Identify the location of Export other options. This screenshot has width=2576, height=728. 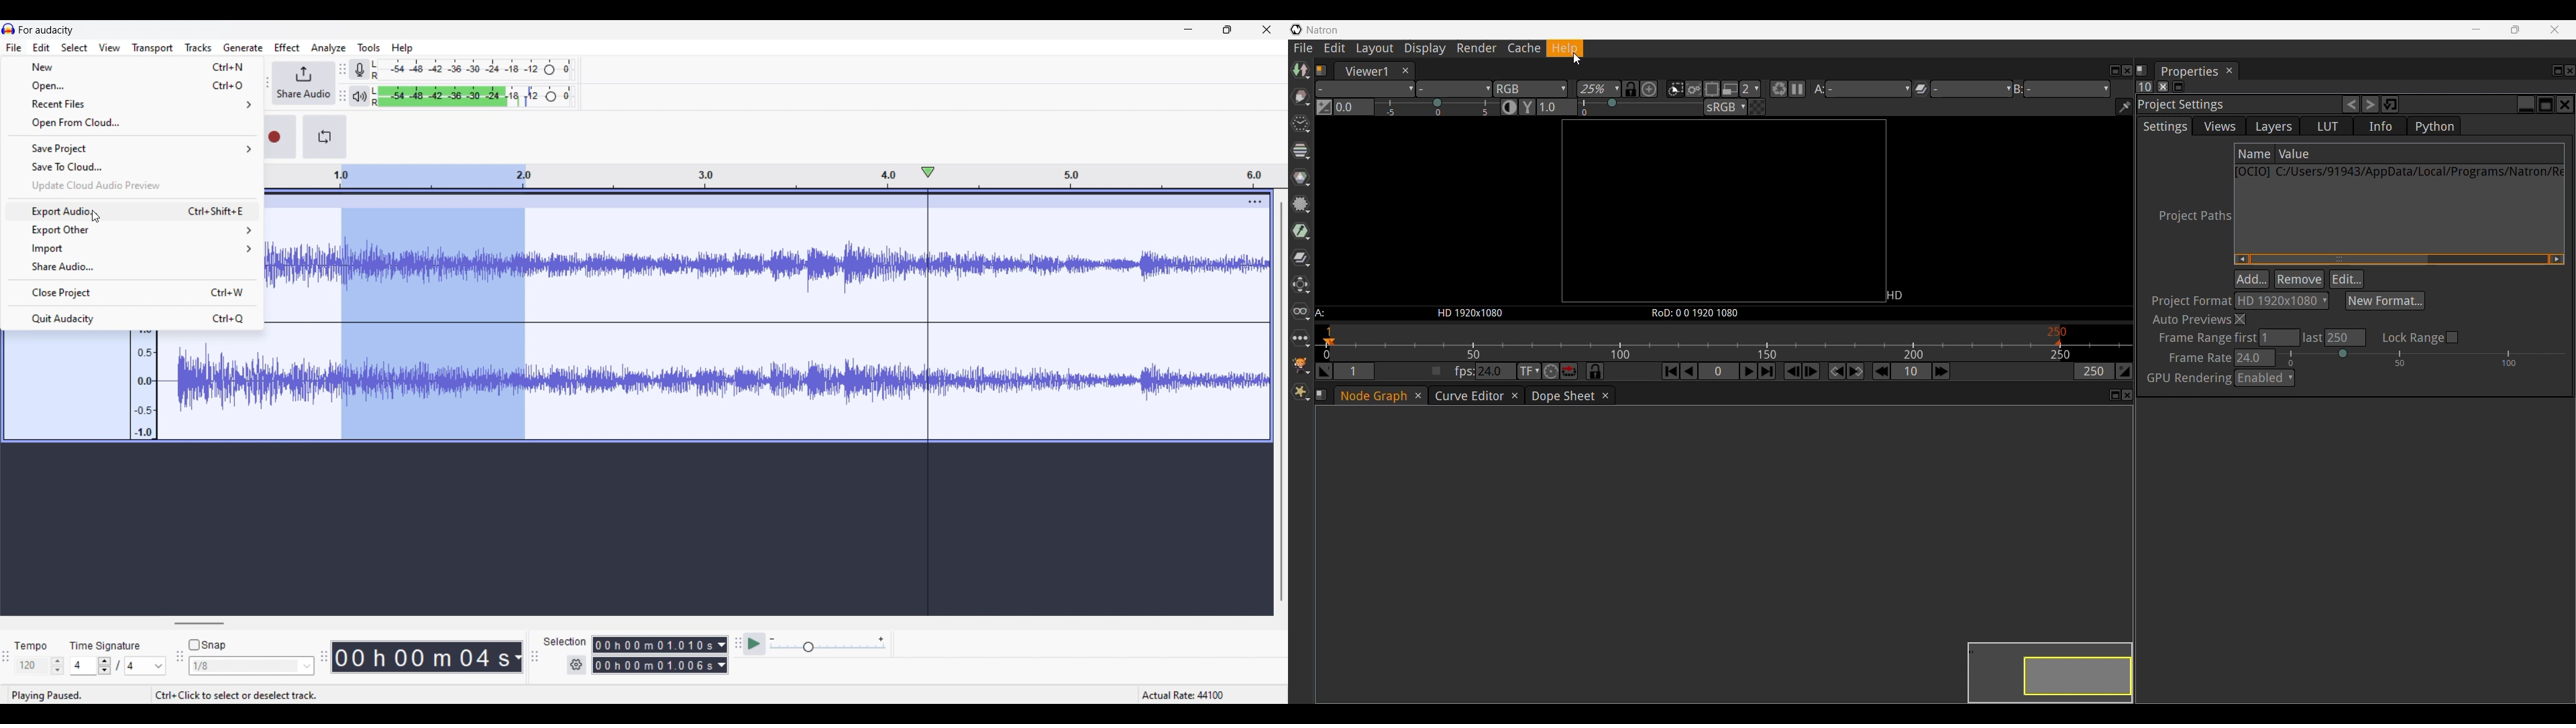
(133, 231).